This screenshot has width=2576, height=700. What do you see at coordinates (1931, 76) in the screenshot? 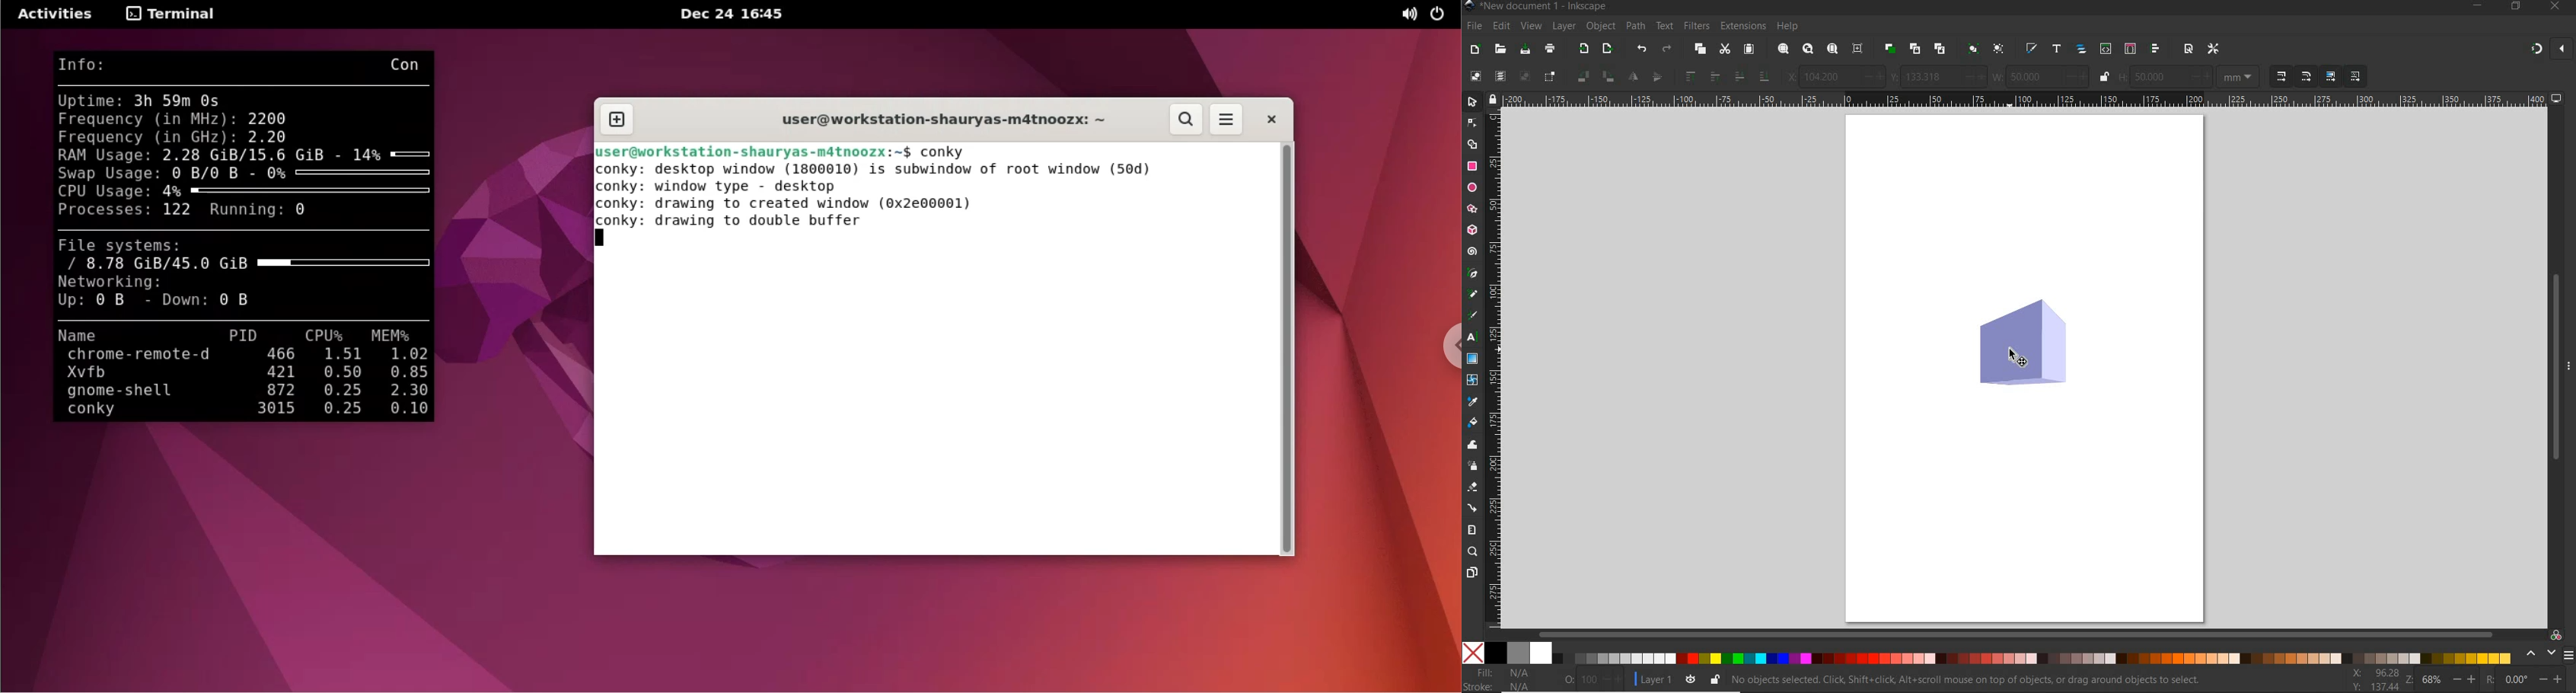
I see `133` at bounding box center [1931, 76].